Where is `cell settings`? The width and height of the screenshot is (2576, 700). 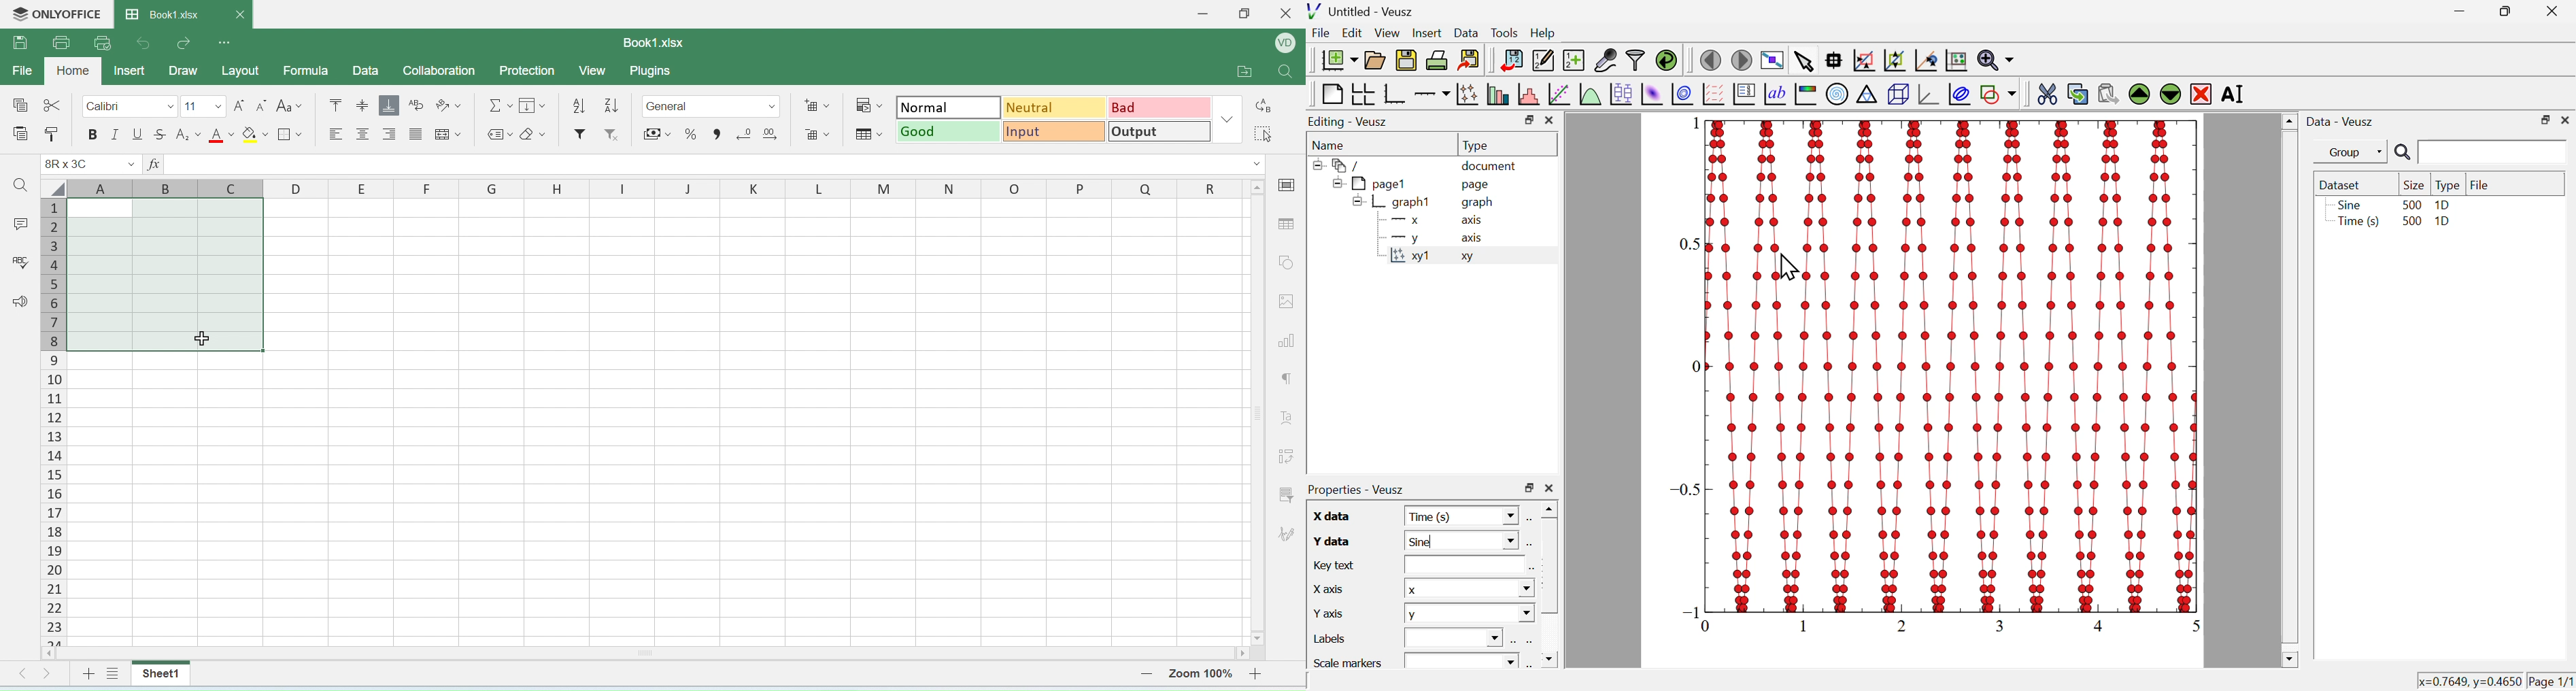 cell settings is located at coordinates (1289, 188).